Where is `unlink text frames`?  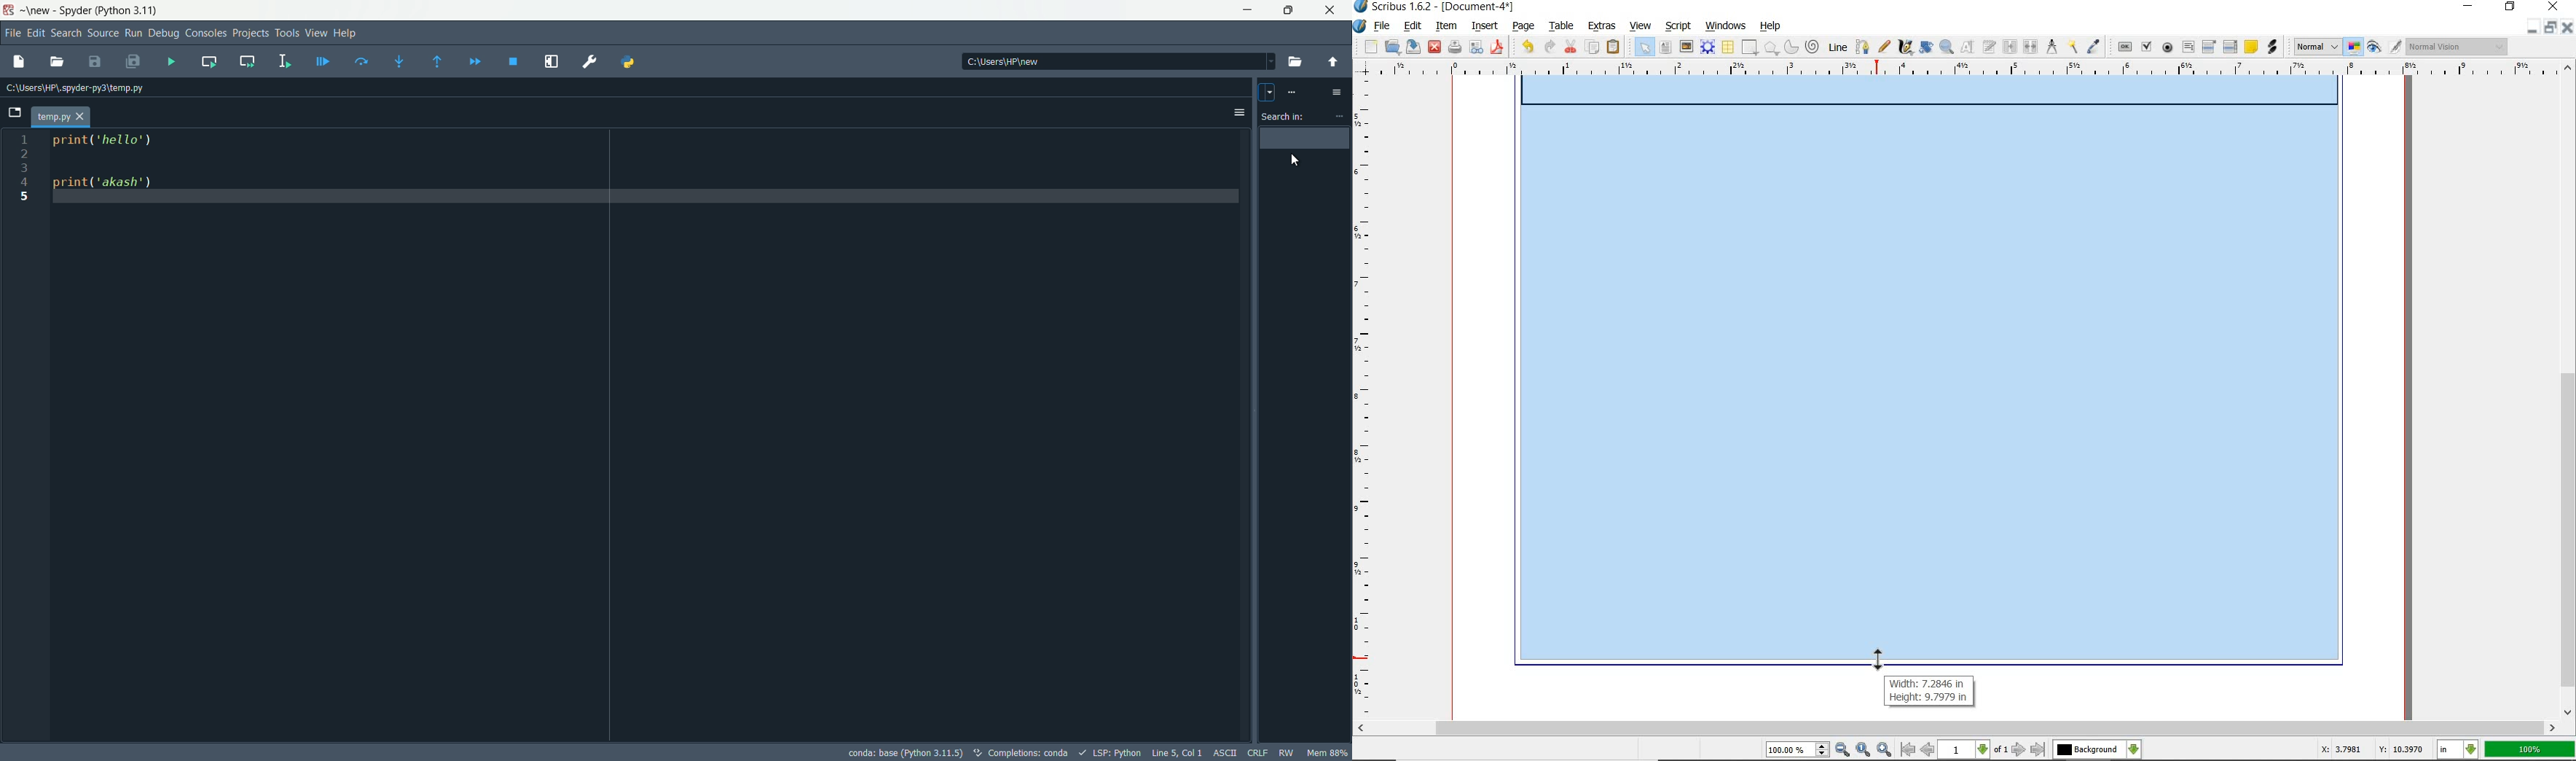 unlink text frames is located at coordinates (2029, 45).